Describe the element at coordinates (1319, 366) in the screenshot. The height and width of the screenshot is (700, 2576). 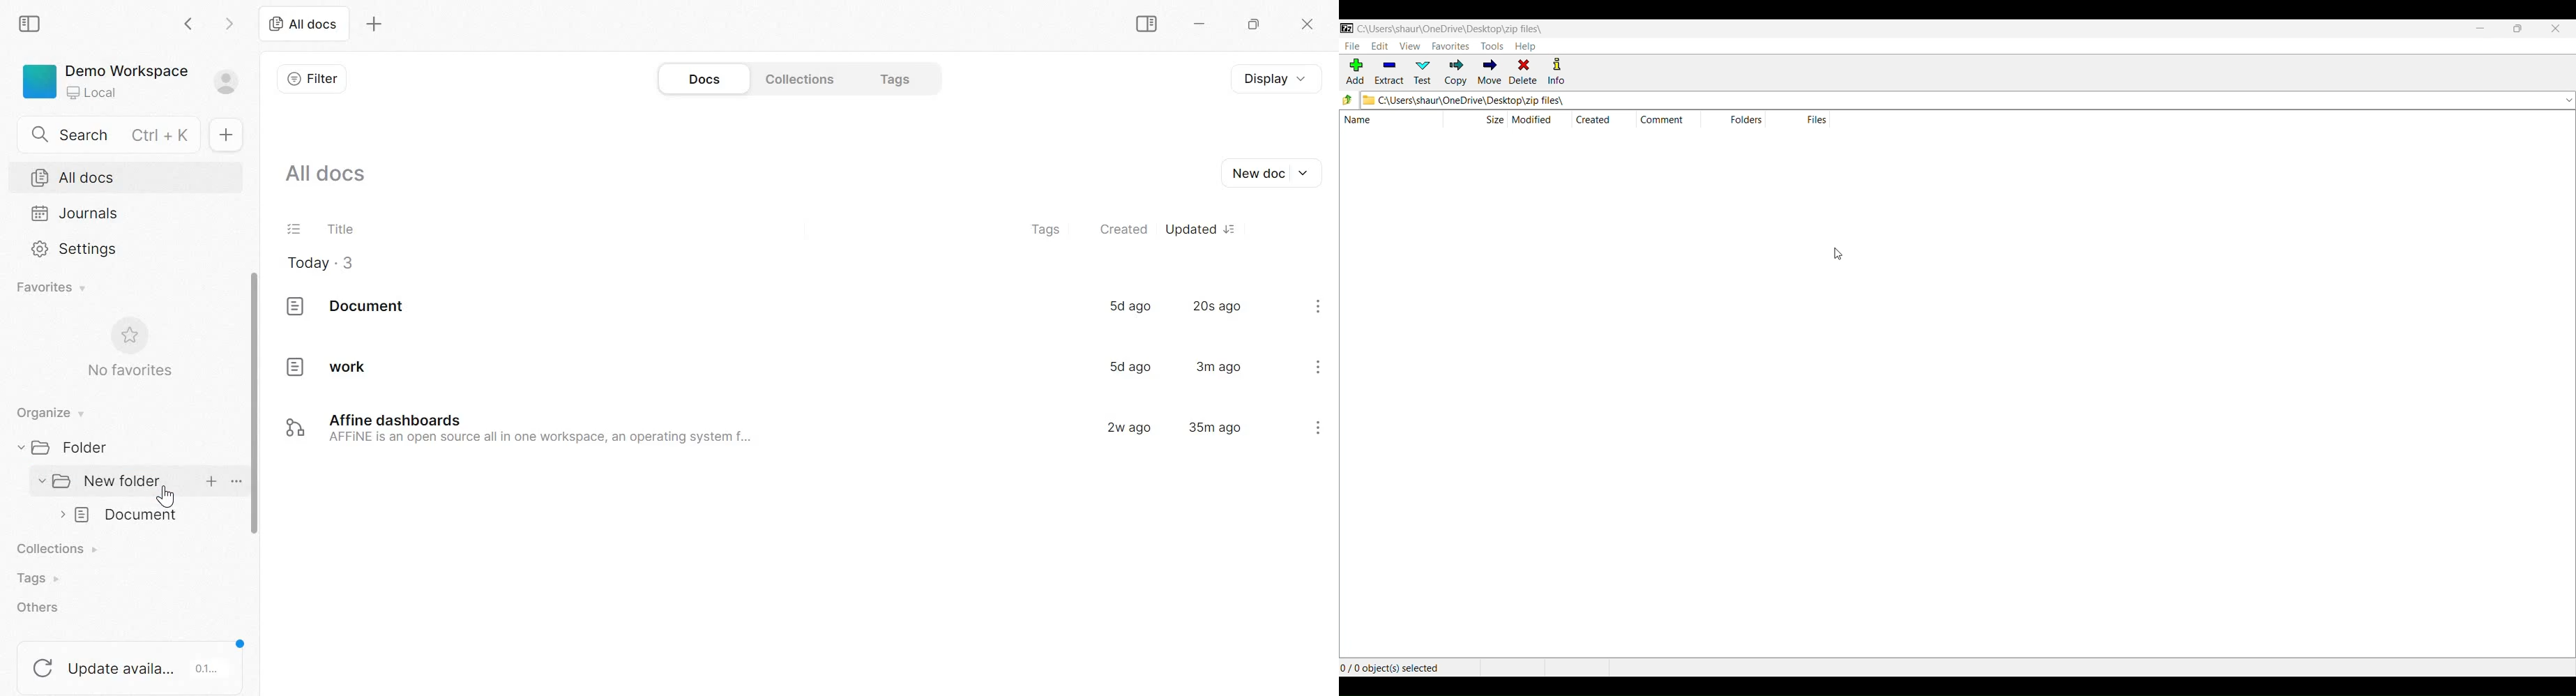
I see `kebab menu` at that location.